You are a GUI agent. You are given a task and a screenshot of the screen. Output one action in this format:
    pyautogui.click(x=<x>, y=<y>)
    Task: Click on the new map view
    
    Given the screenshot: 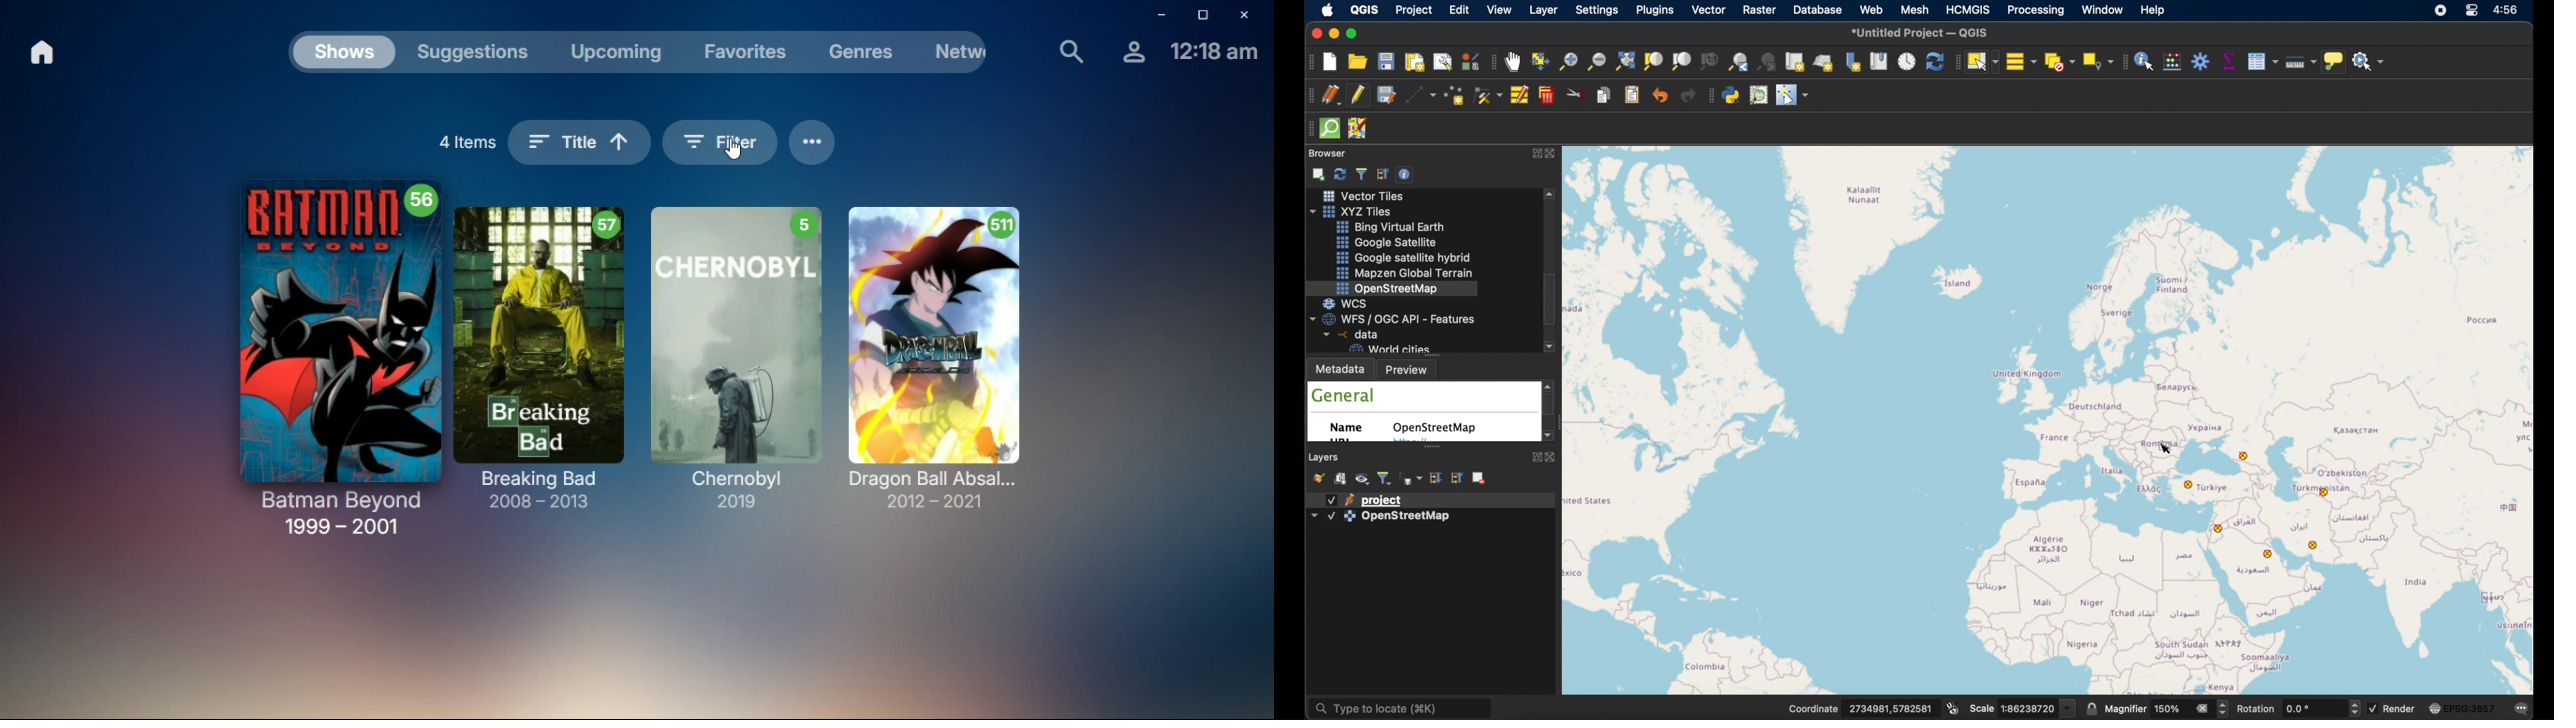 What is the action you would take?
    pyautogui.click(x=1795, y=62)
    